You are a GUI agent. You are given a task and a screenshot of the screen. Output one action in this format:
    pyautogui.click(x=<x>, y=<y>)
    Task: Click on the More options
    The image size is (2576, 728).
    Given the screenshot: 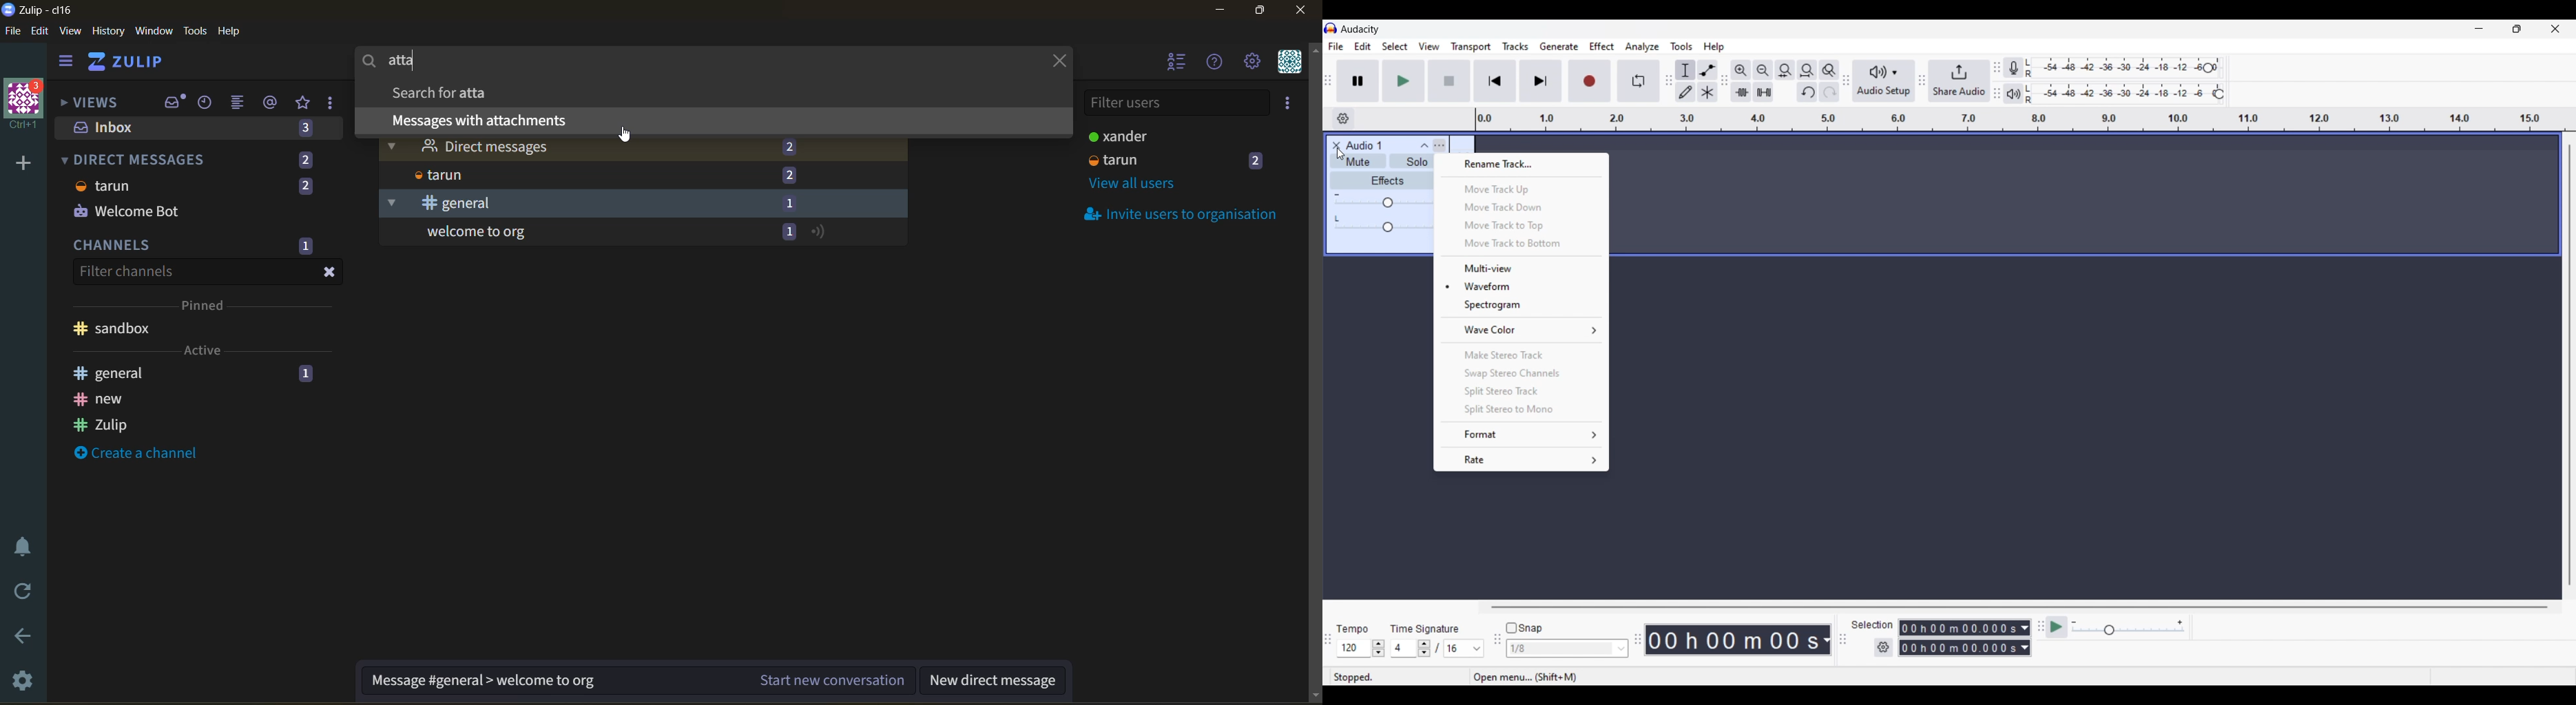 What is the action you would take?
    pyautogui.click(x=1441, y=144)
    